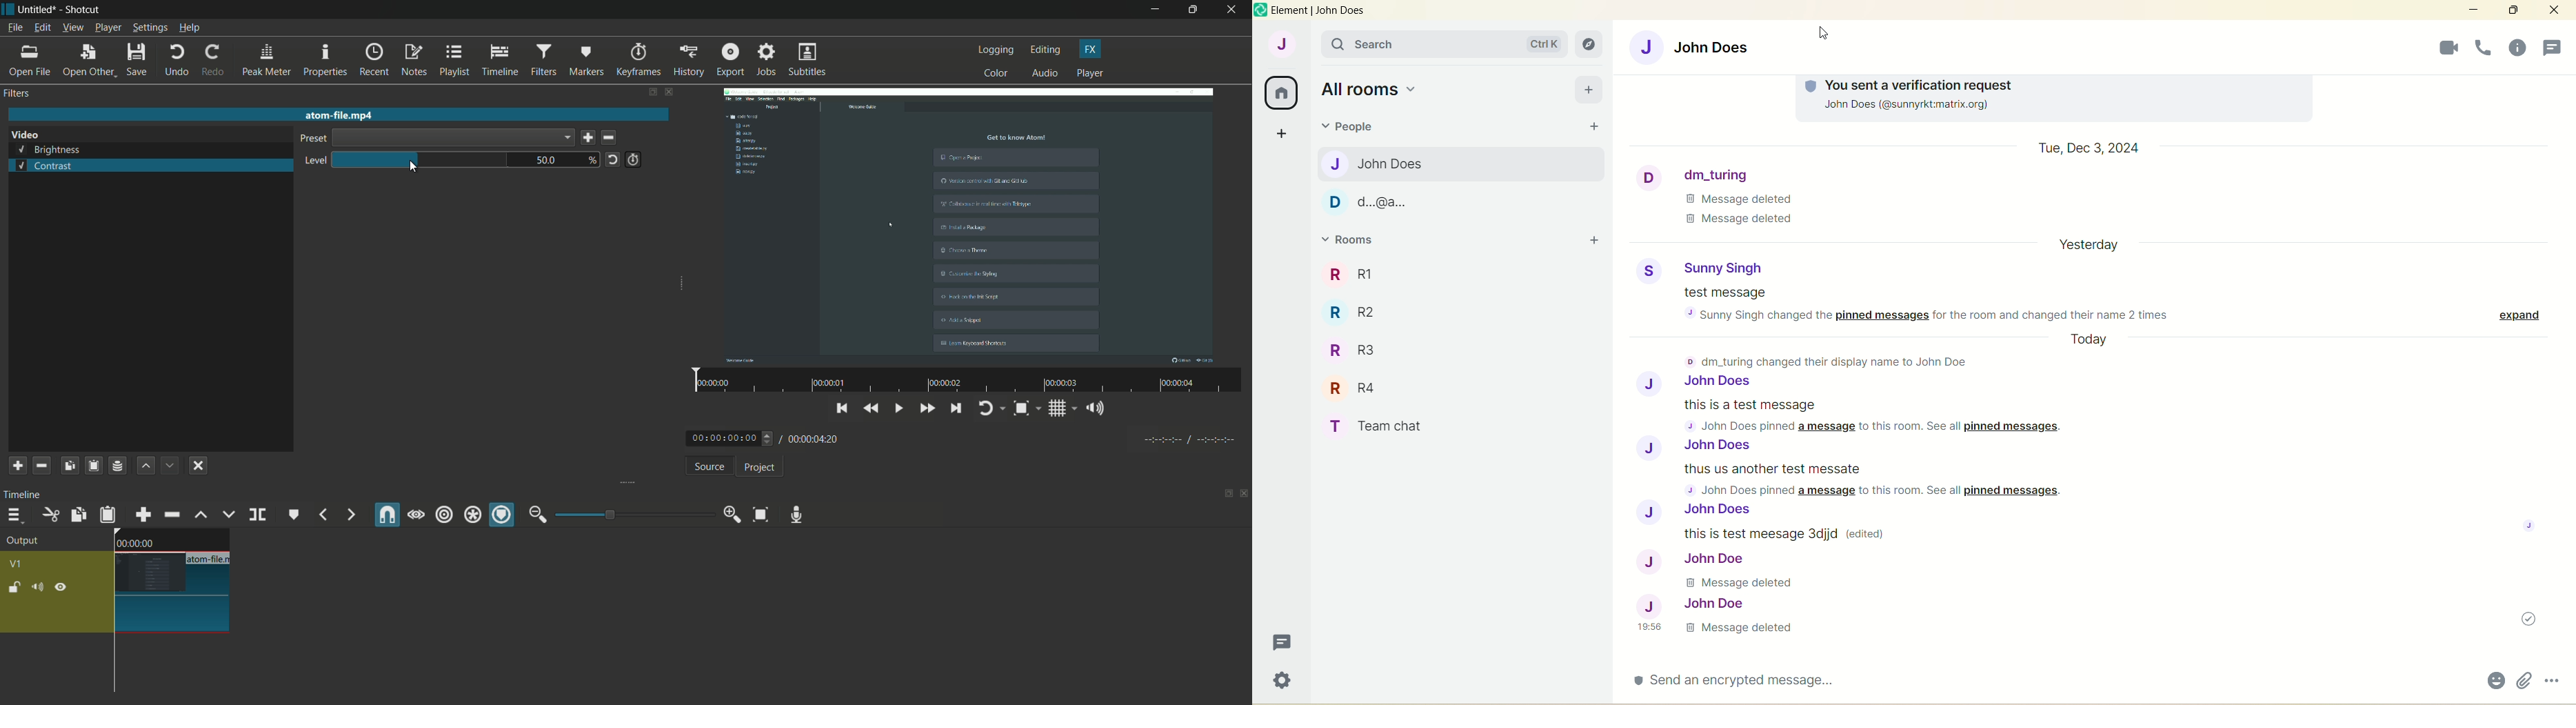 Image resolution: width=2576 pixels, height=728 pixels. Describe the element at coordinates (170, 580) in the screenshot. I see `video on timeline` at that location.